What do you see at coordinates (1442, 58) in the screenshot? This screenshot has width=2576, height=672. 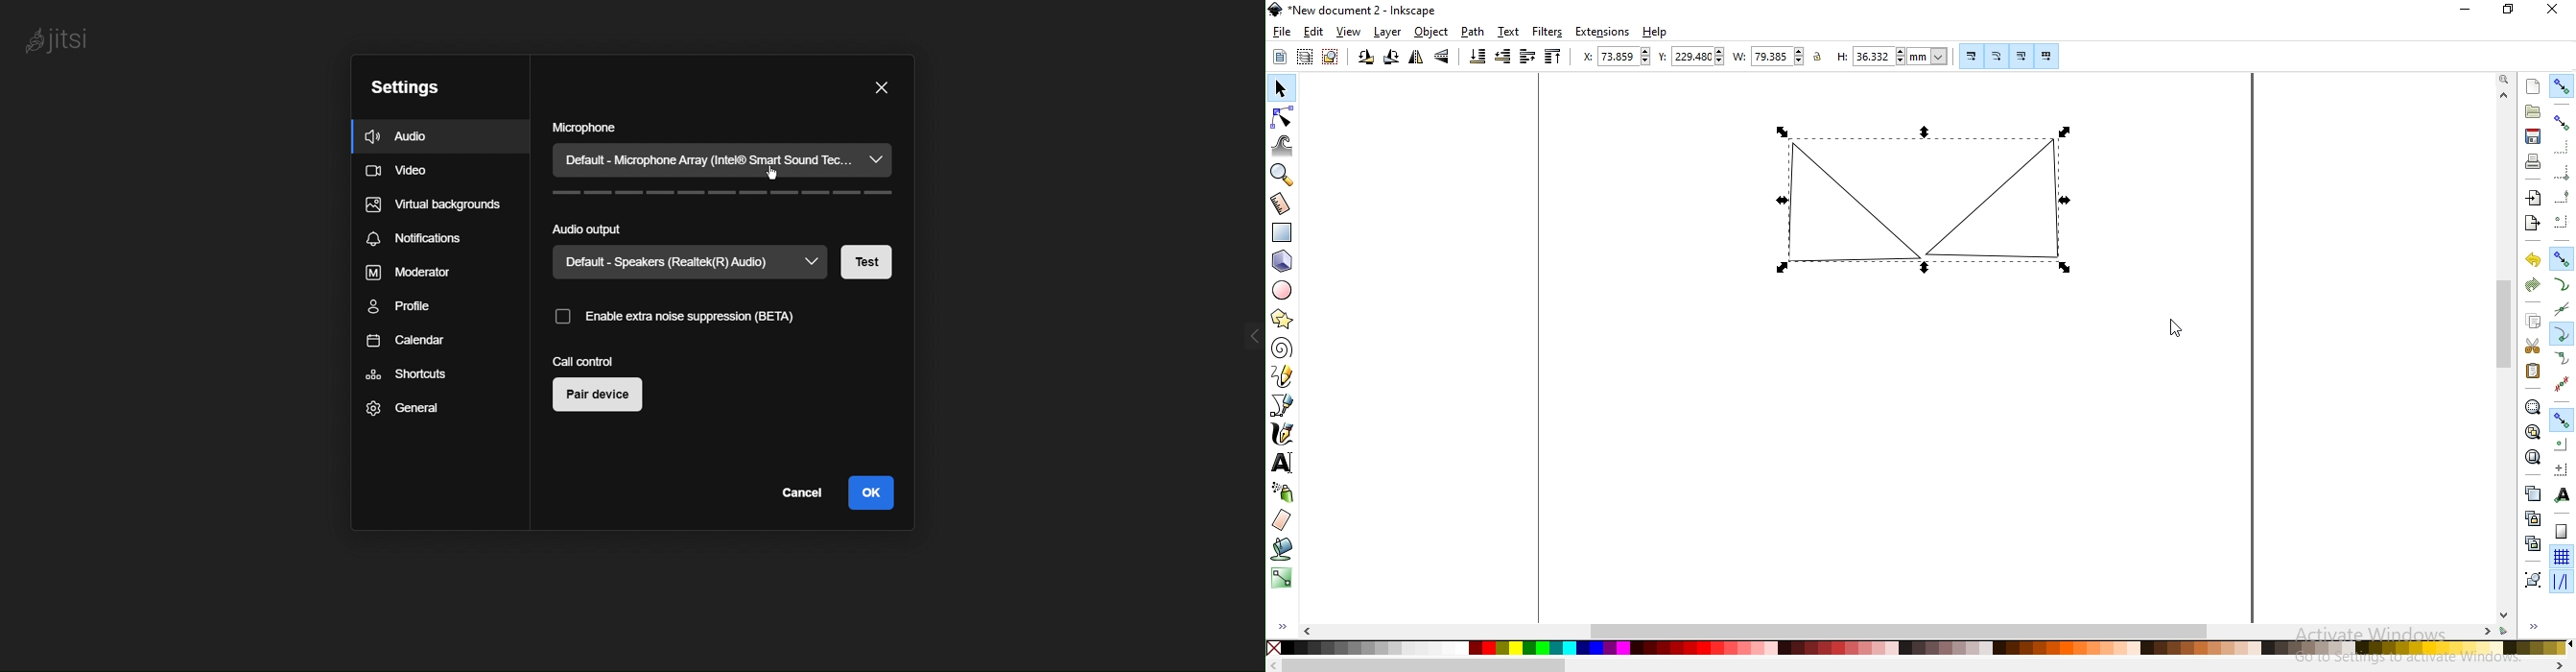 I see `flip vertically` at bounding box center [1442, 58].